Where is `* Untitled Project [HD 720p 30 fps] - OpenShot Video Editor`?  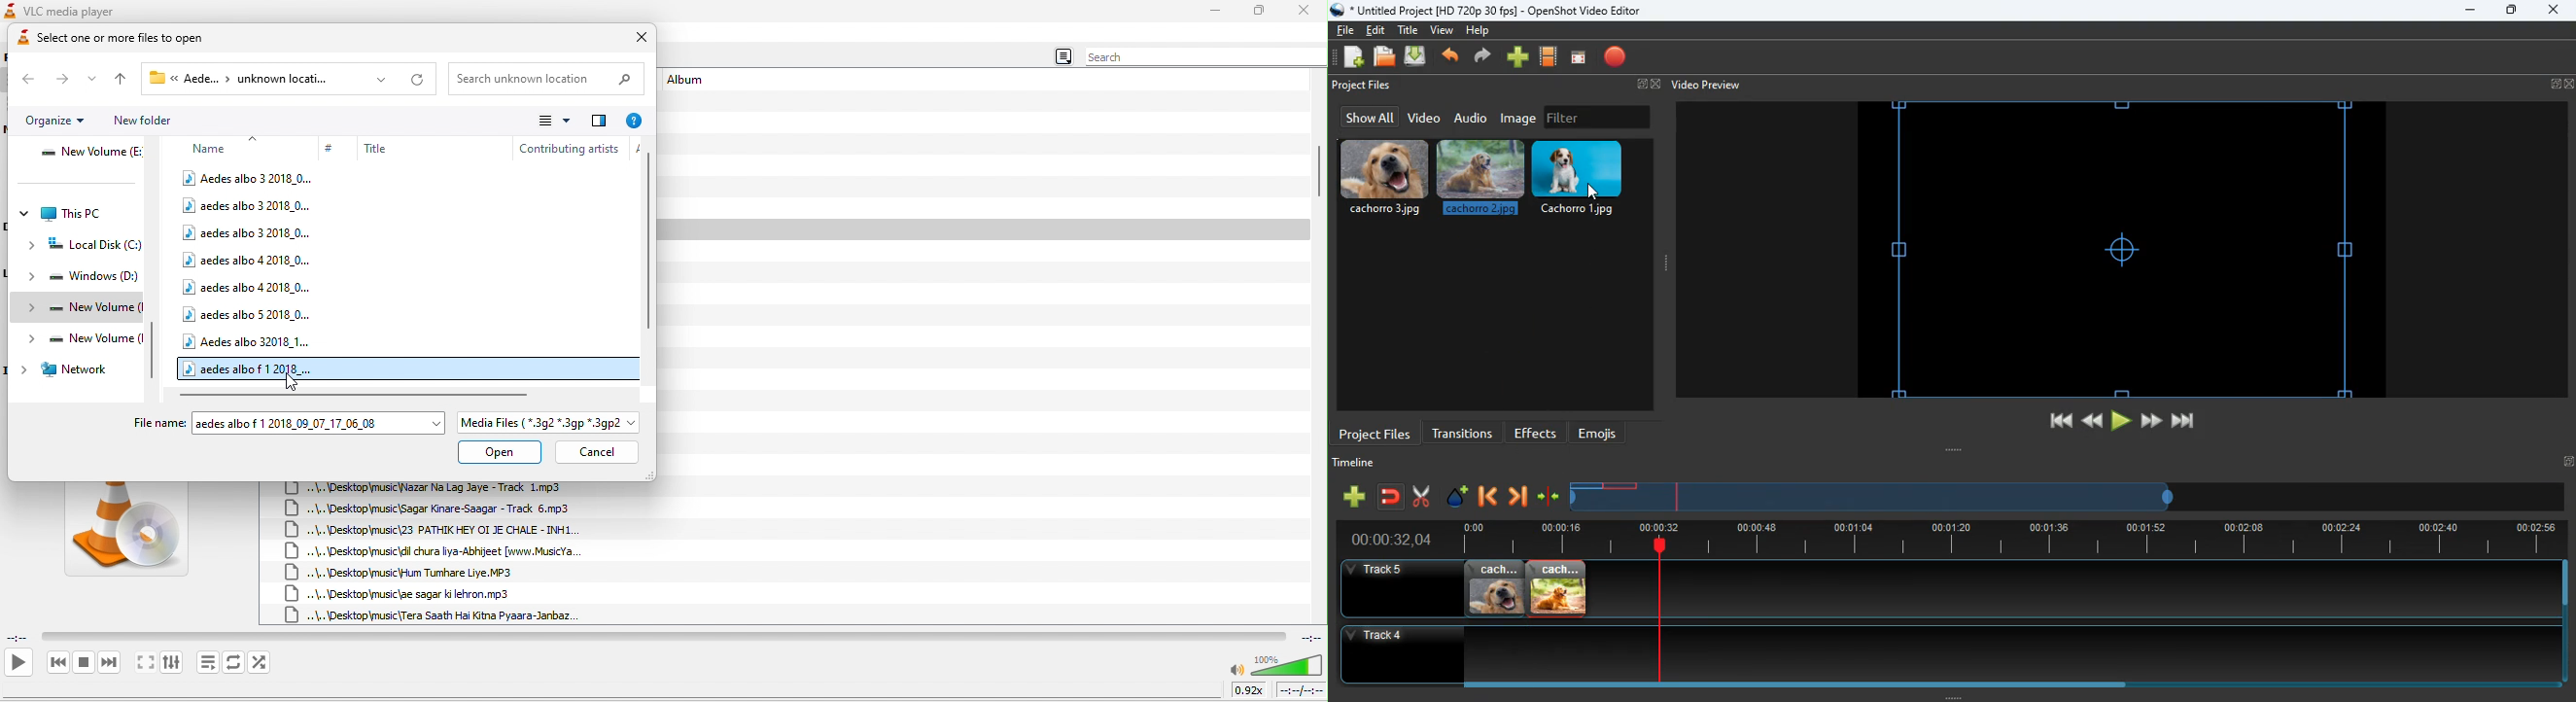 * Untitled Project [HD 720p 30 fps] - OpenShot Video Editor is located at coordinates (1490, 10).